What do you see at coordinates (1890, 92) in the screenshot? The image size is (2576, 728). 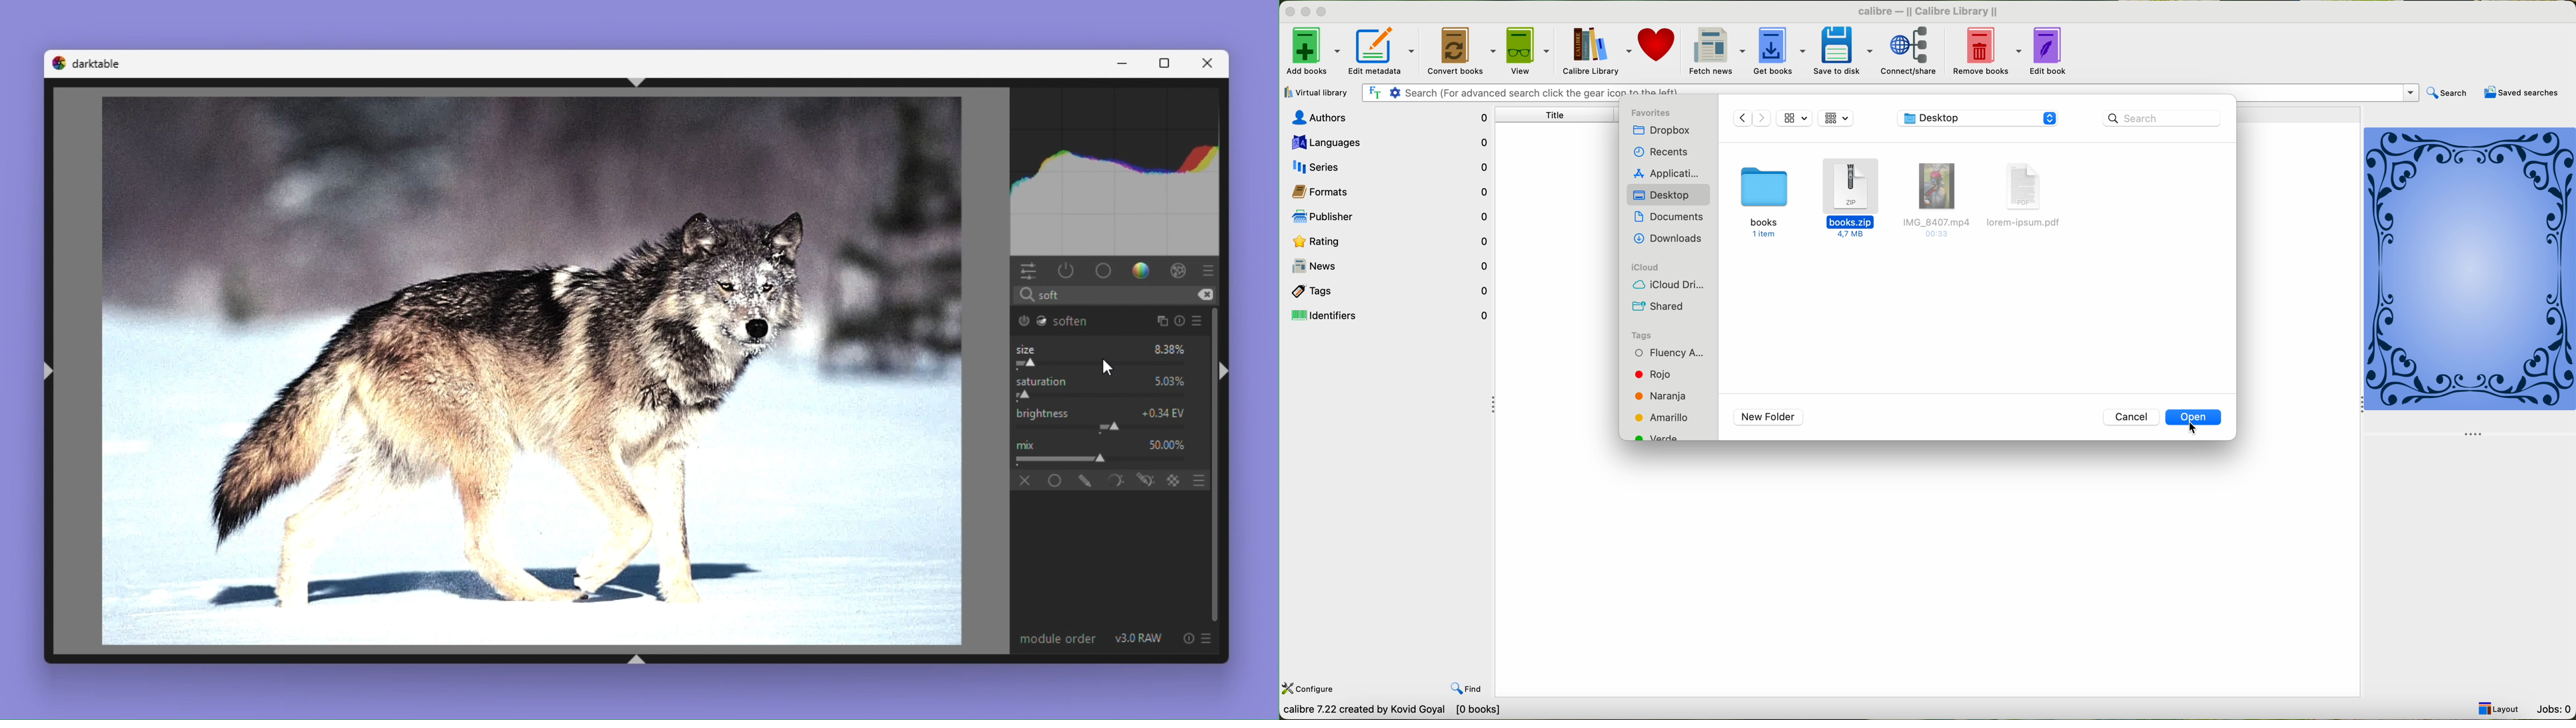 I see `search bar` at bounding box center [1890, 92].